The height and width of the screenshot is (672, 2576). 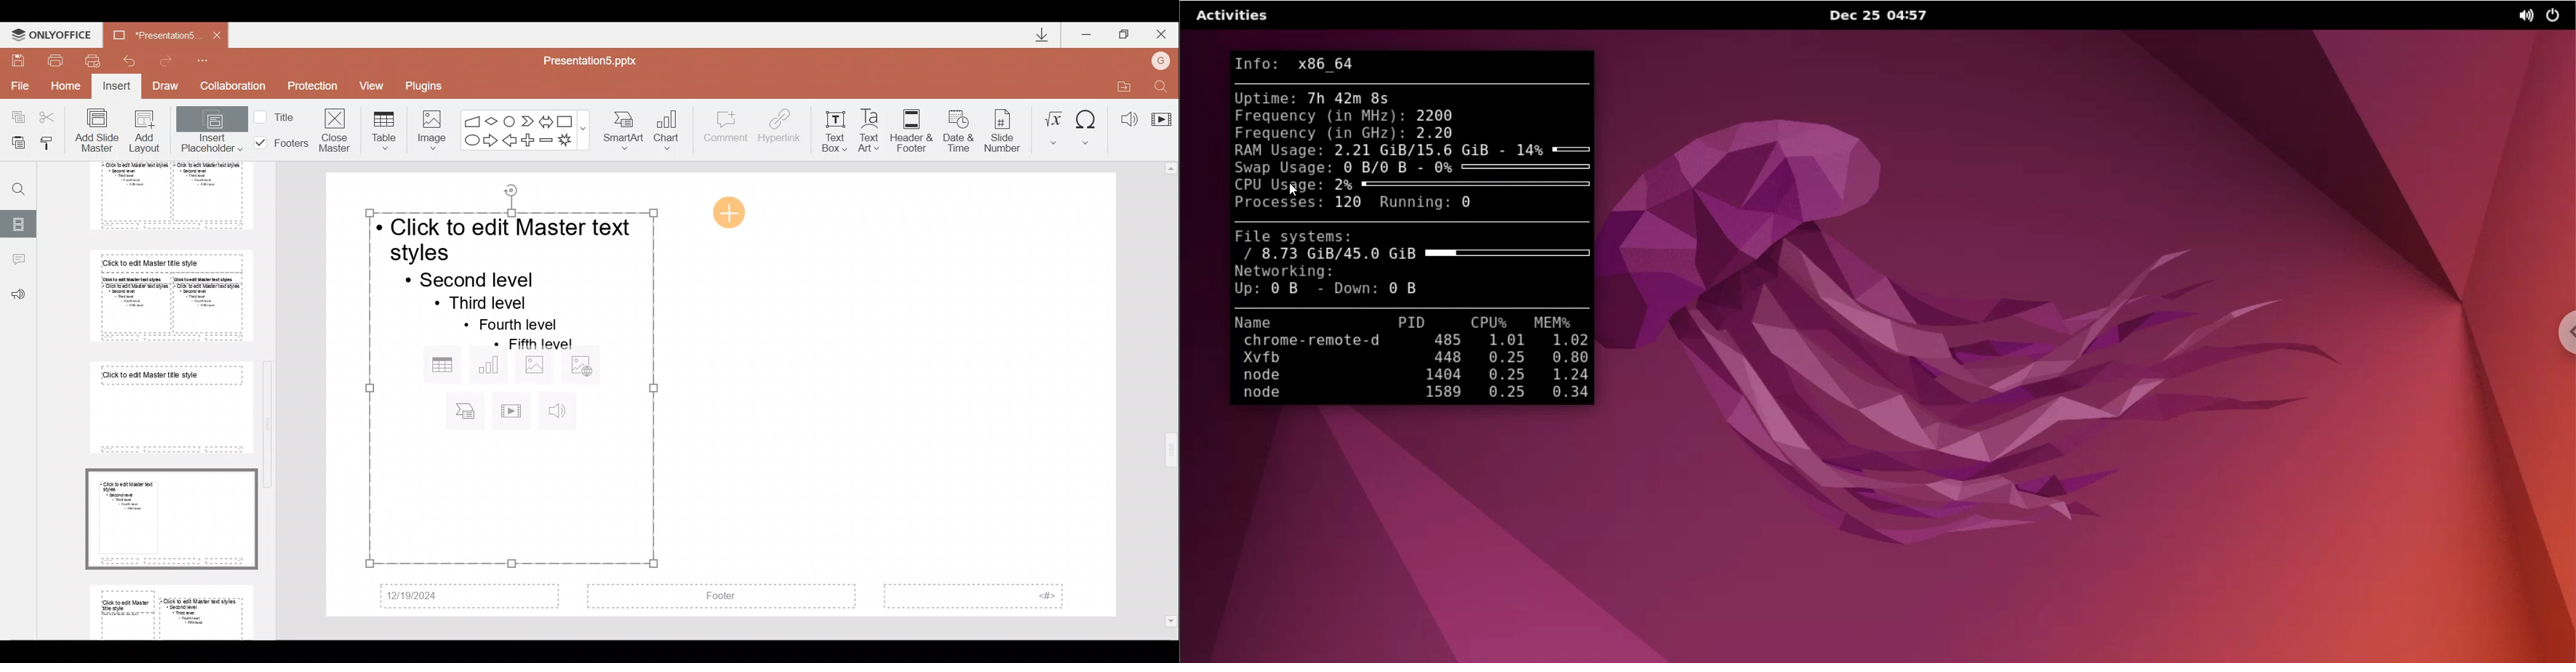 What do you see at coordinates (726, 132) in the screenshot?
I see `Comment` at bounding box center [726, 132].